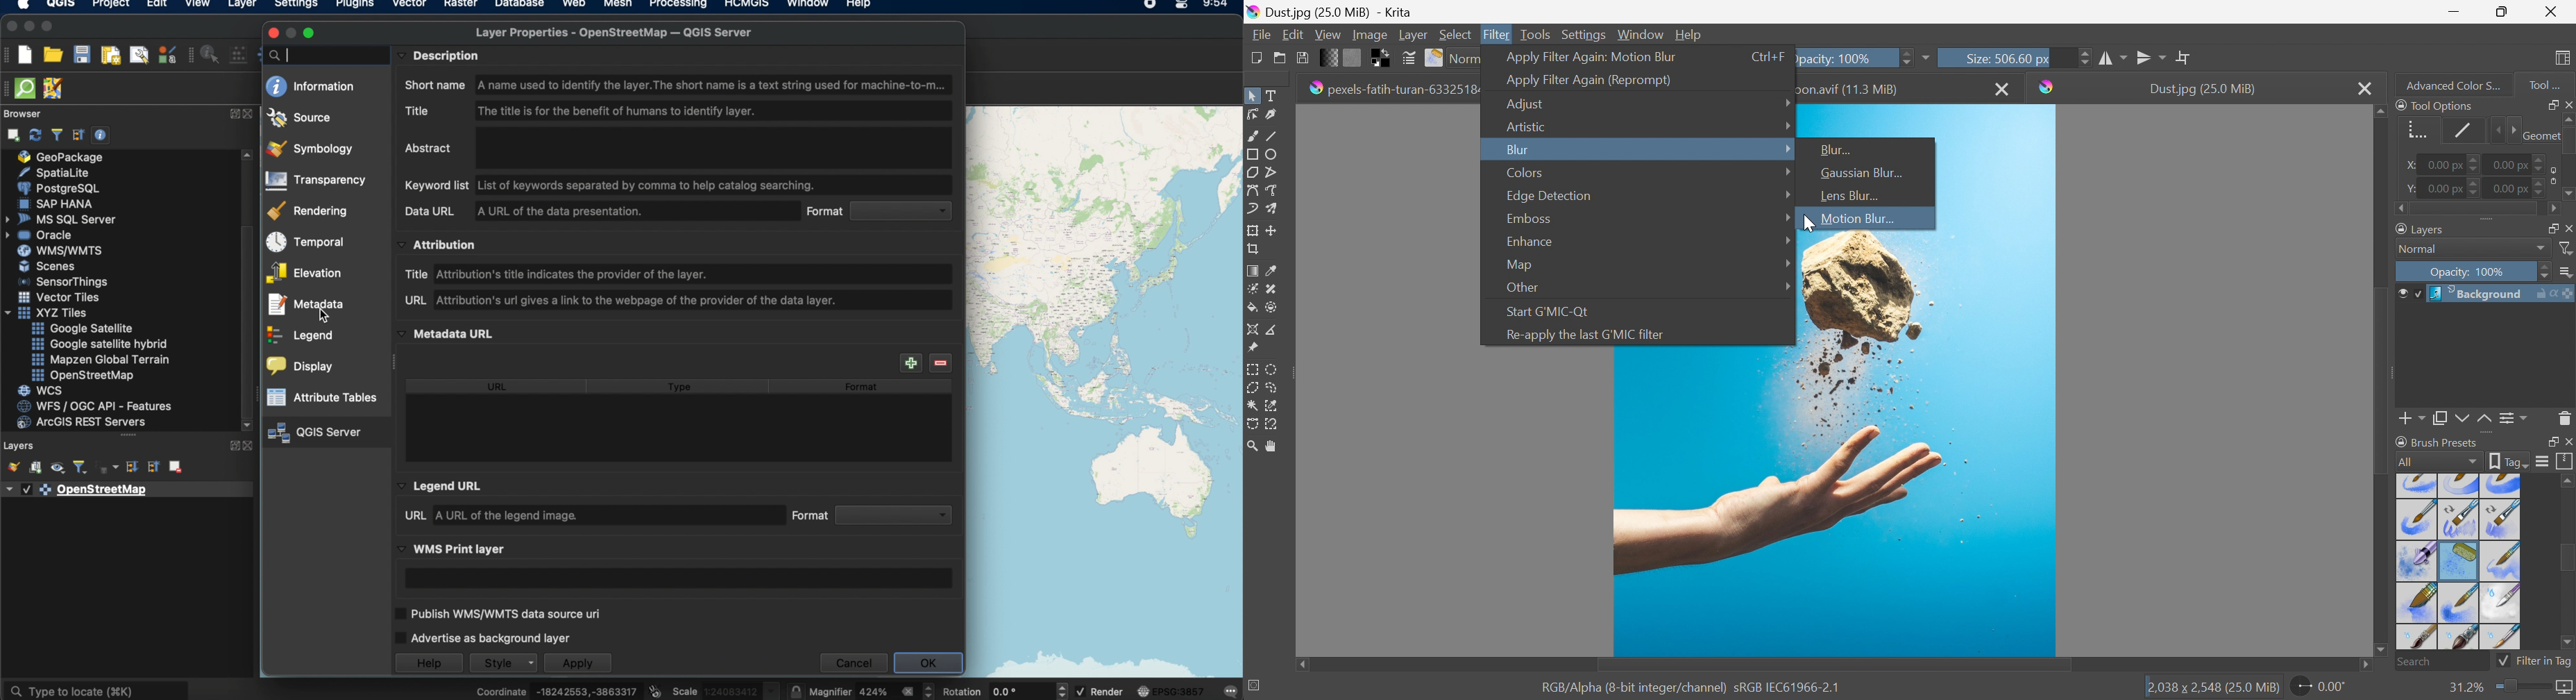 This screenshot has width=2576, height=700. I want to click on Close, so click(2568, 103).